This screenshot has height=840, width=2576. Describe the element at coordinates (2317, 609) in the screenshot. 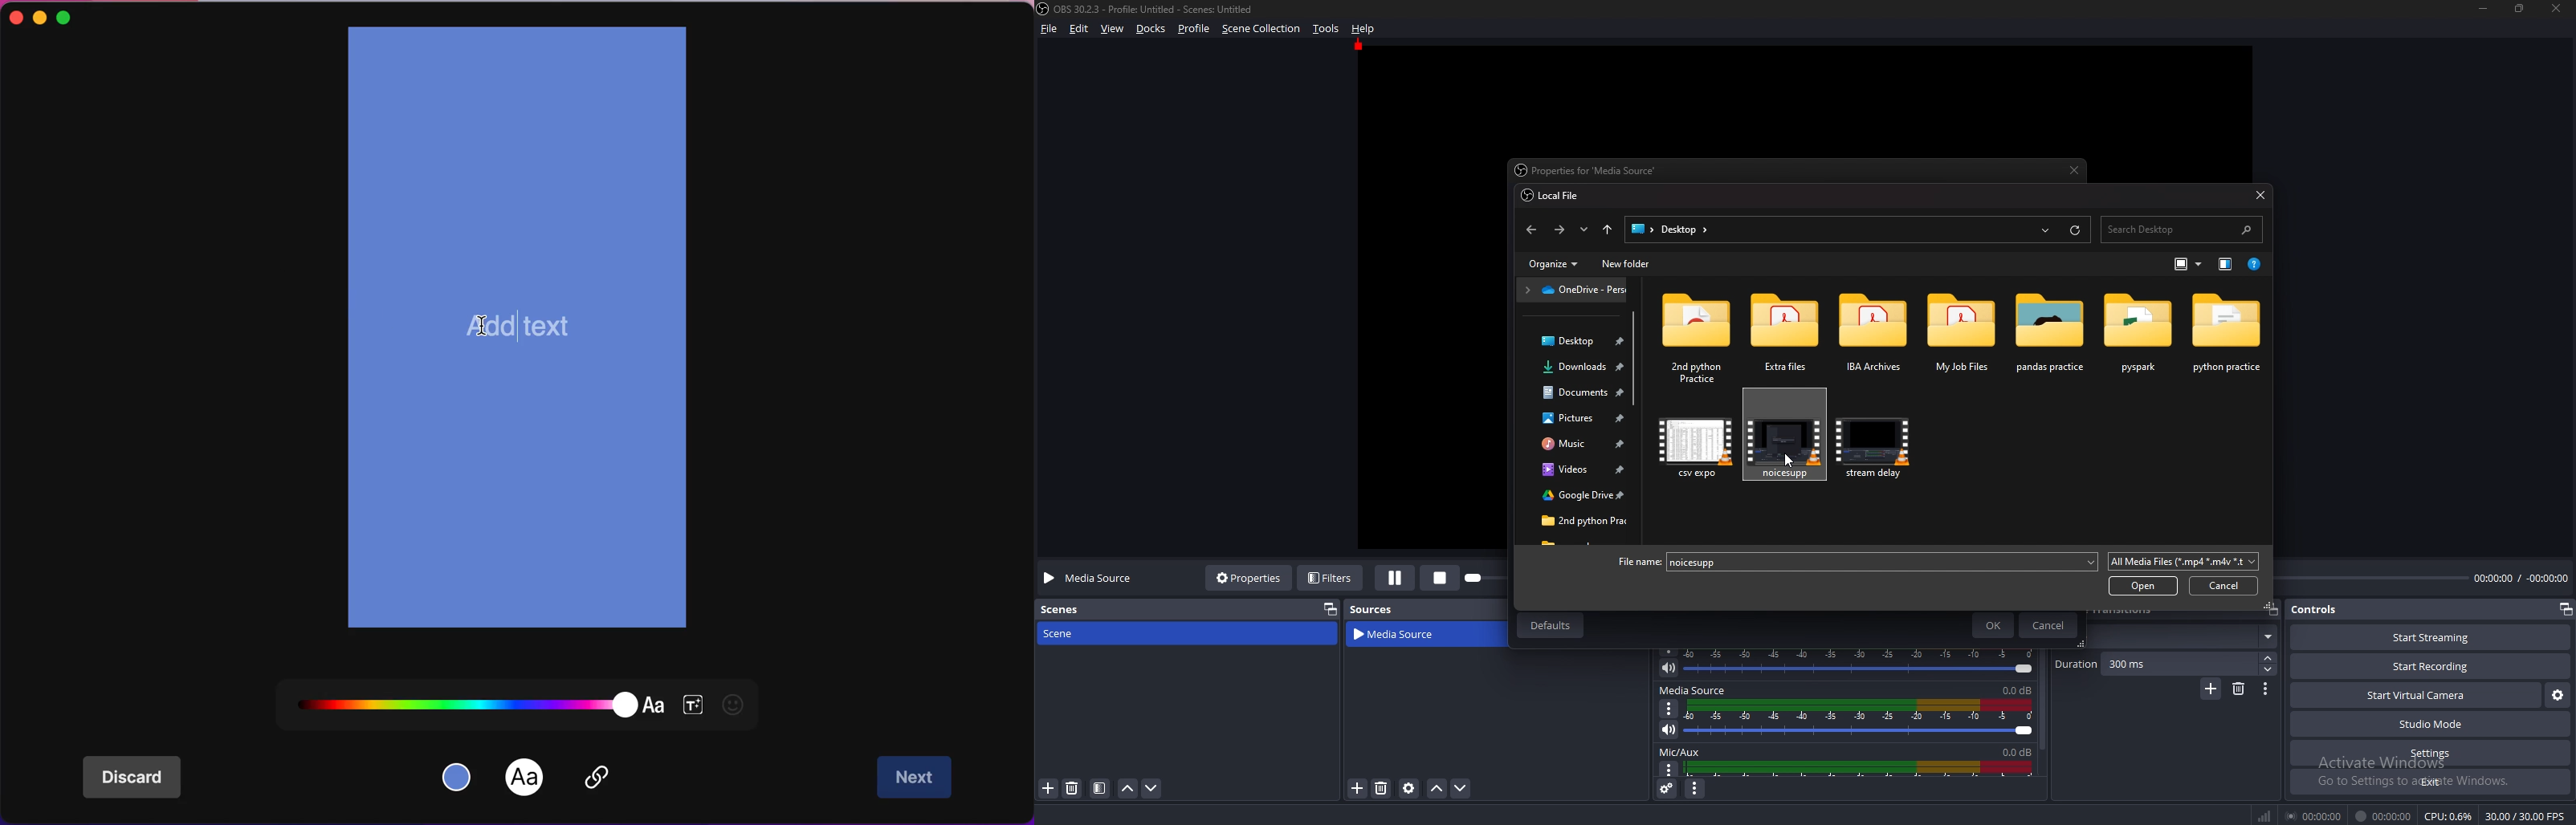

I see `Controls ` at that location.